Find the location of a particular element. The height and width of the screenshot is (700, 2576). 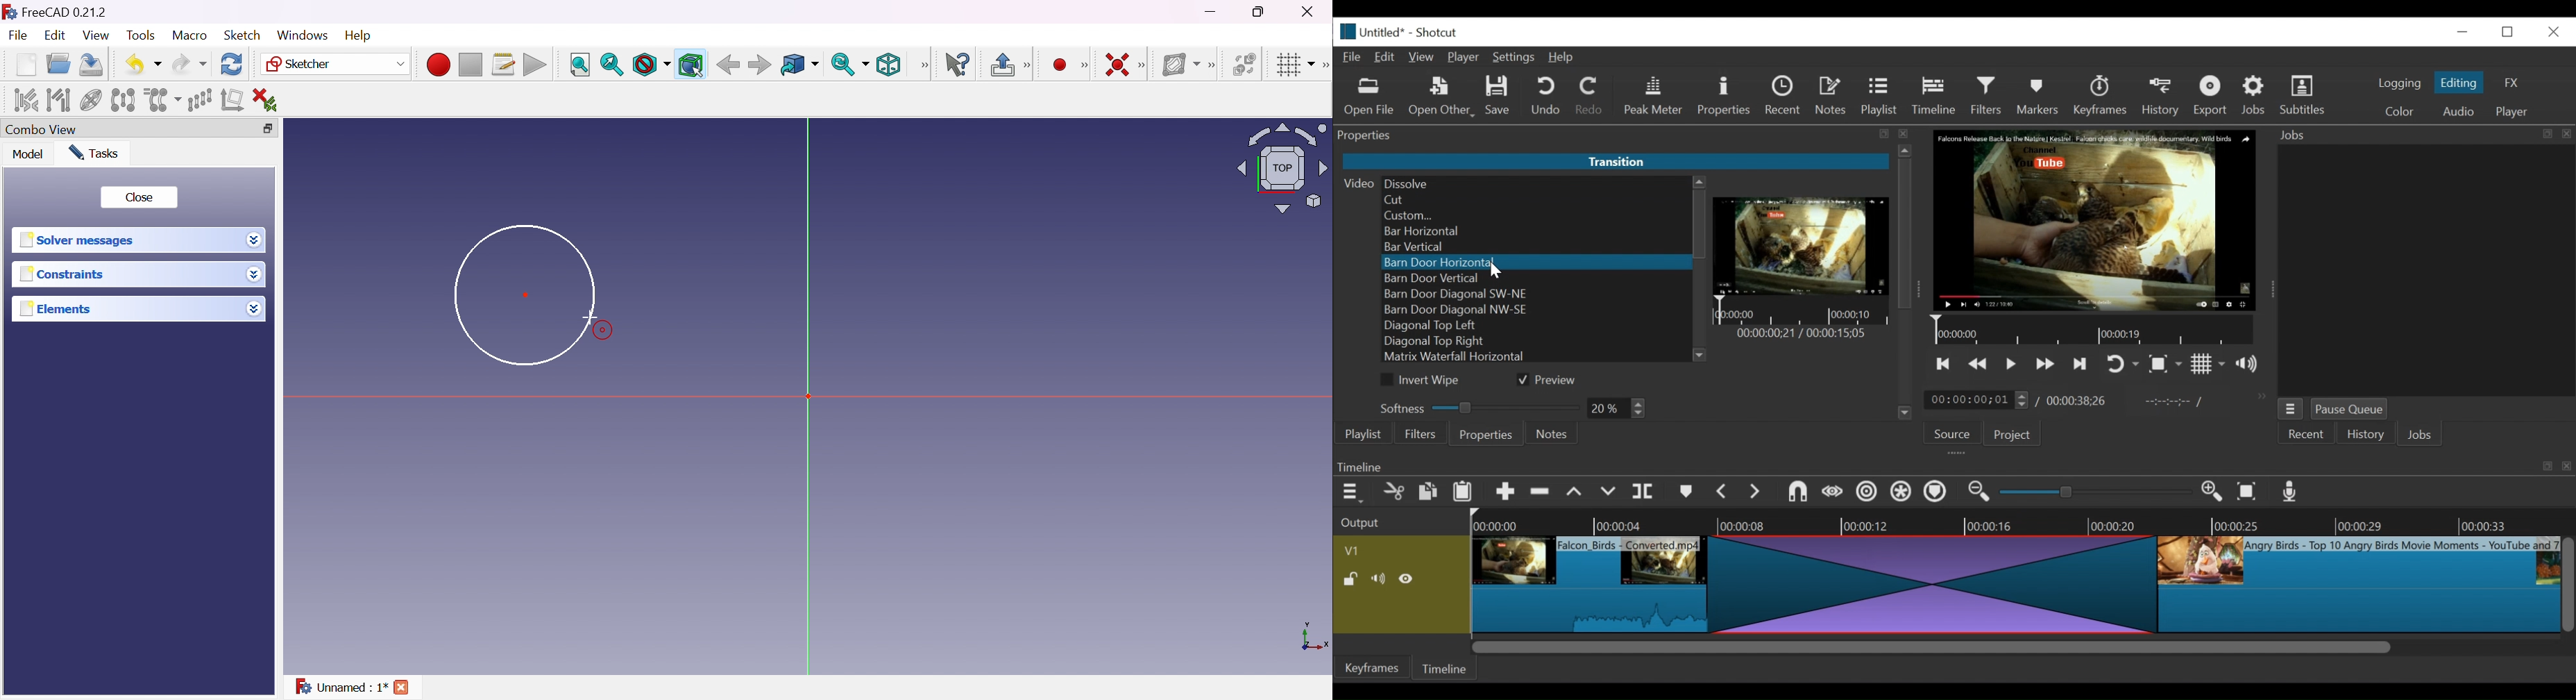

Cursor is located at coordinates (588, 317).